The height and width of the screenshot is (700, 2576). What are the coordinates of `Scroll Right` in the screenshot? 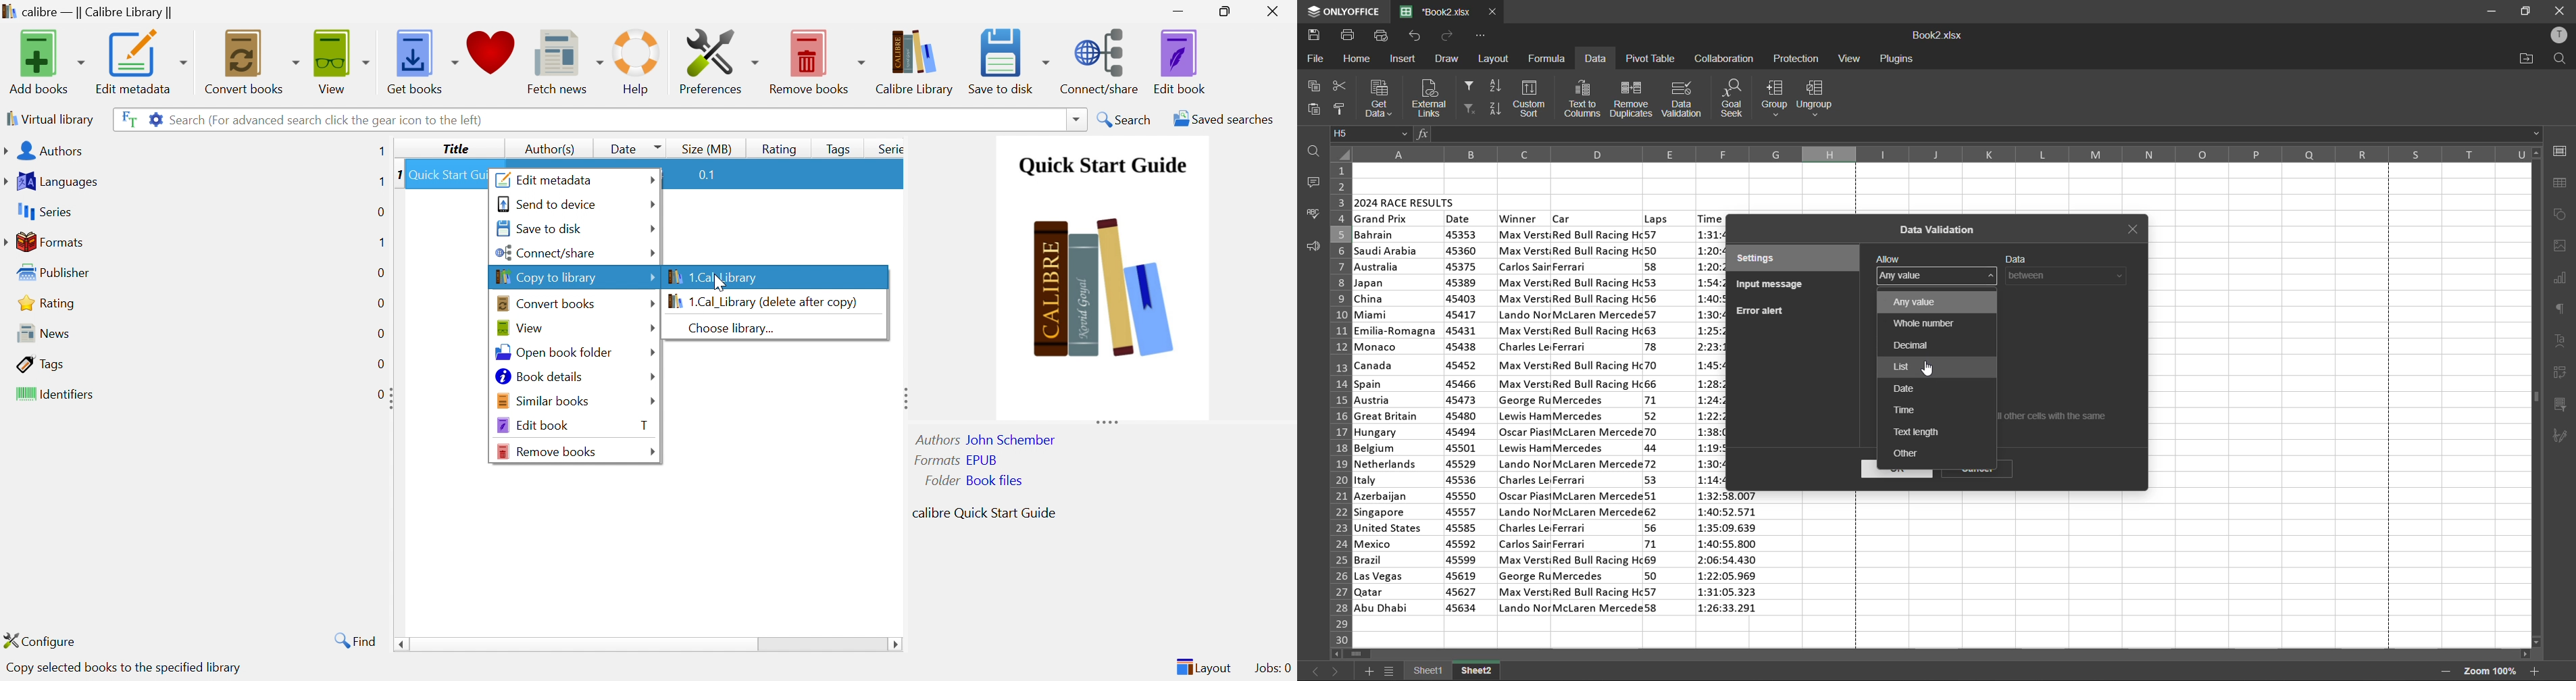 It's located at (896, 645).